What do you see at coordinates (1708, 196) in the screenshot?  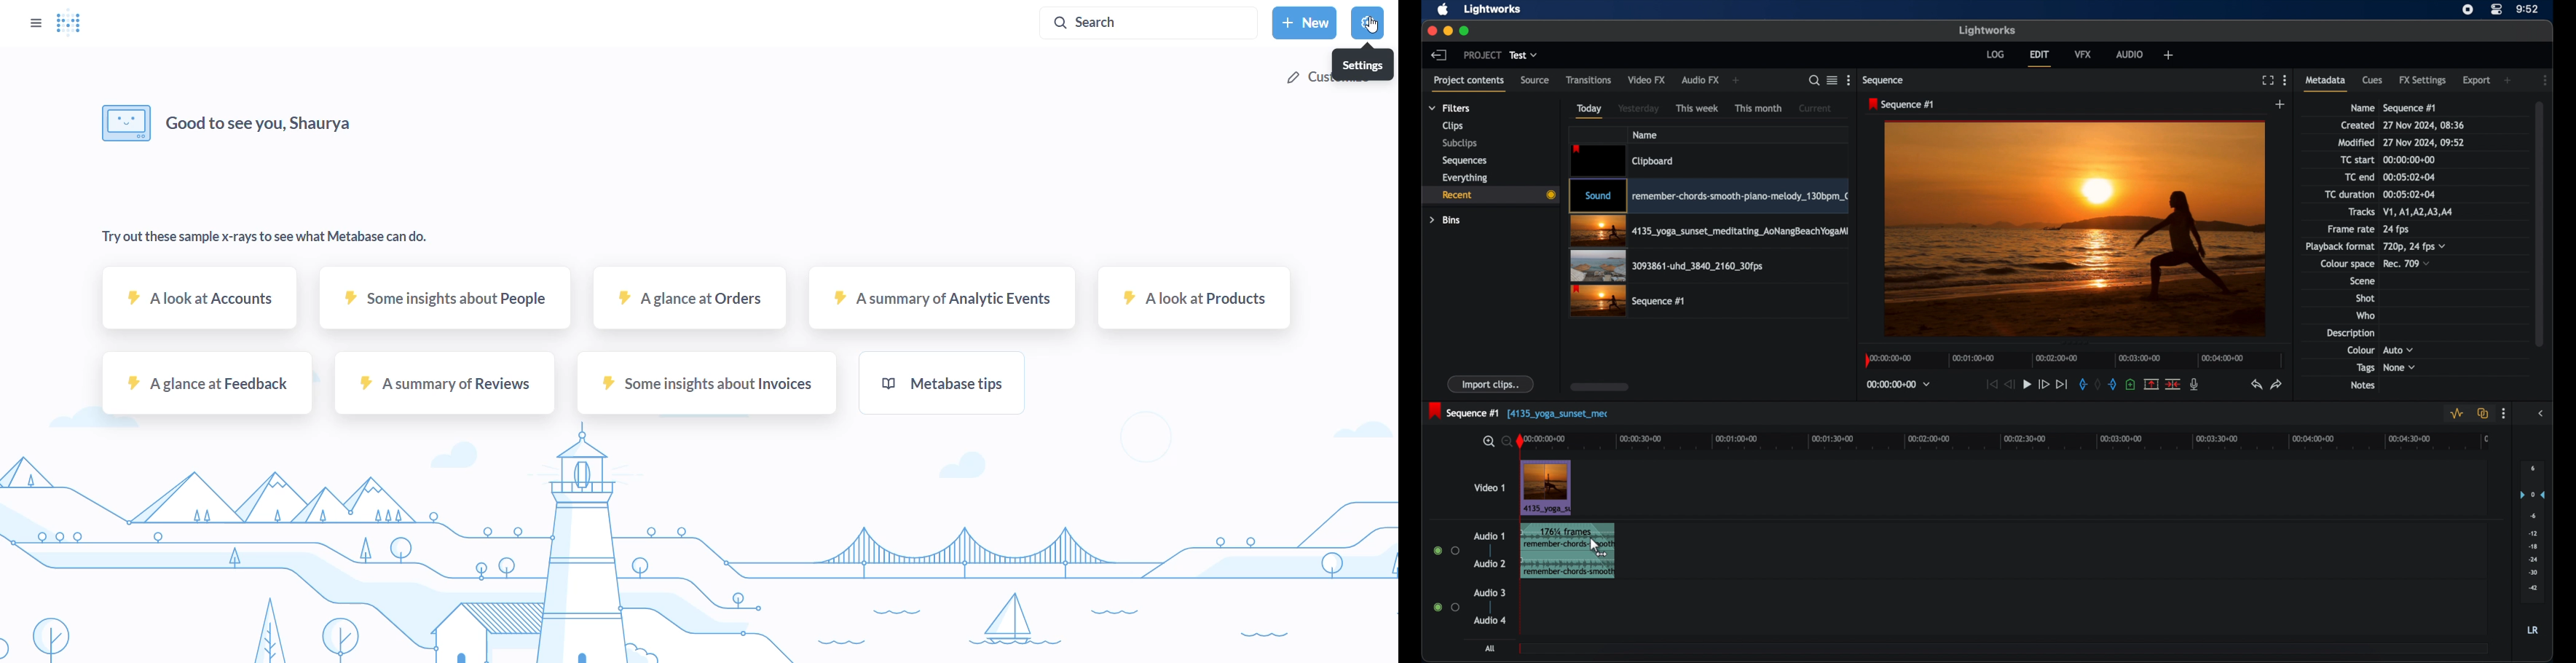 I see `video clip` at bounding box center [1708, 196].